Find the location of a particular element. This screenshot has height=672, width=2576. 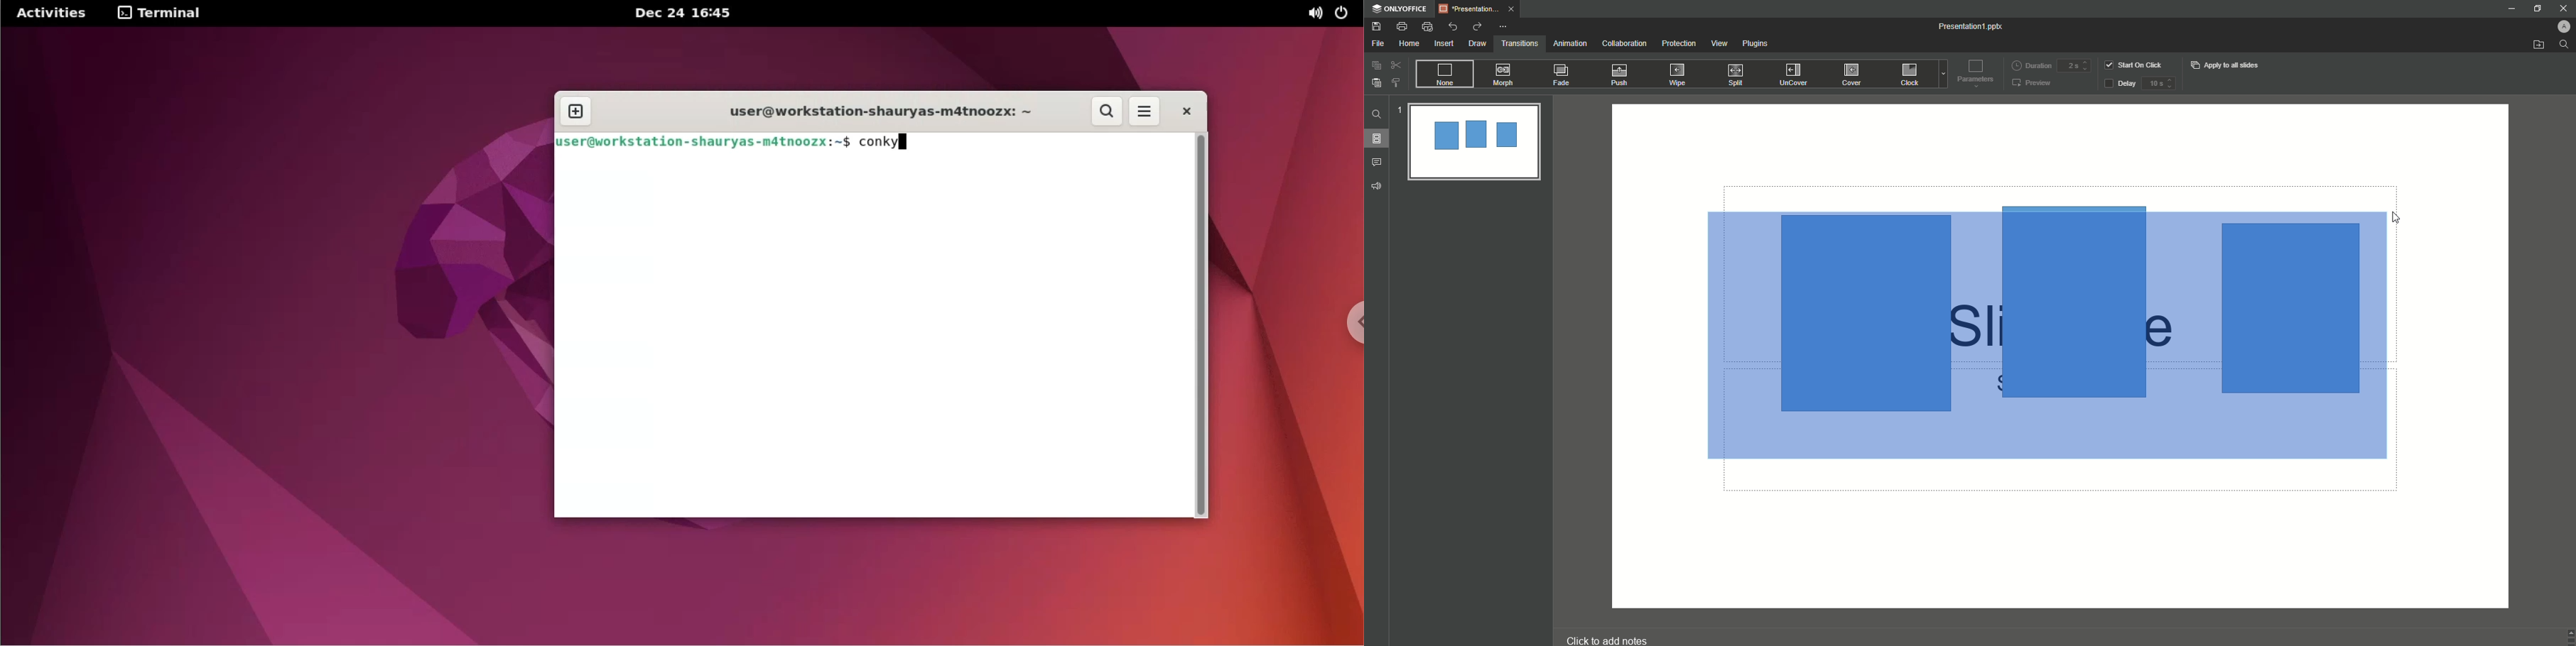

Apply to all slides is located at coordinates (2226, 65).